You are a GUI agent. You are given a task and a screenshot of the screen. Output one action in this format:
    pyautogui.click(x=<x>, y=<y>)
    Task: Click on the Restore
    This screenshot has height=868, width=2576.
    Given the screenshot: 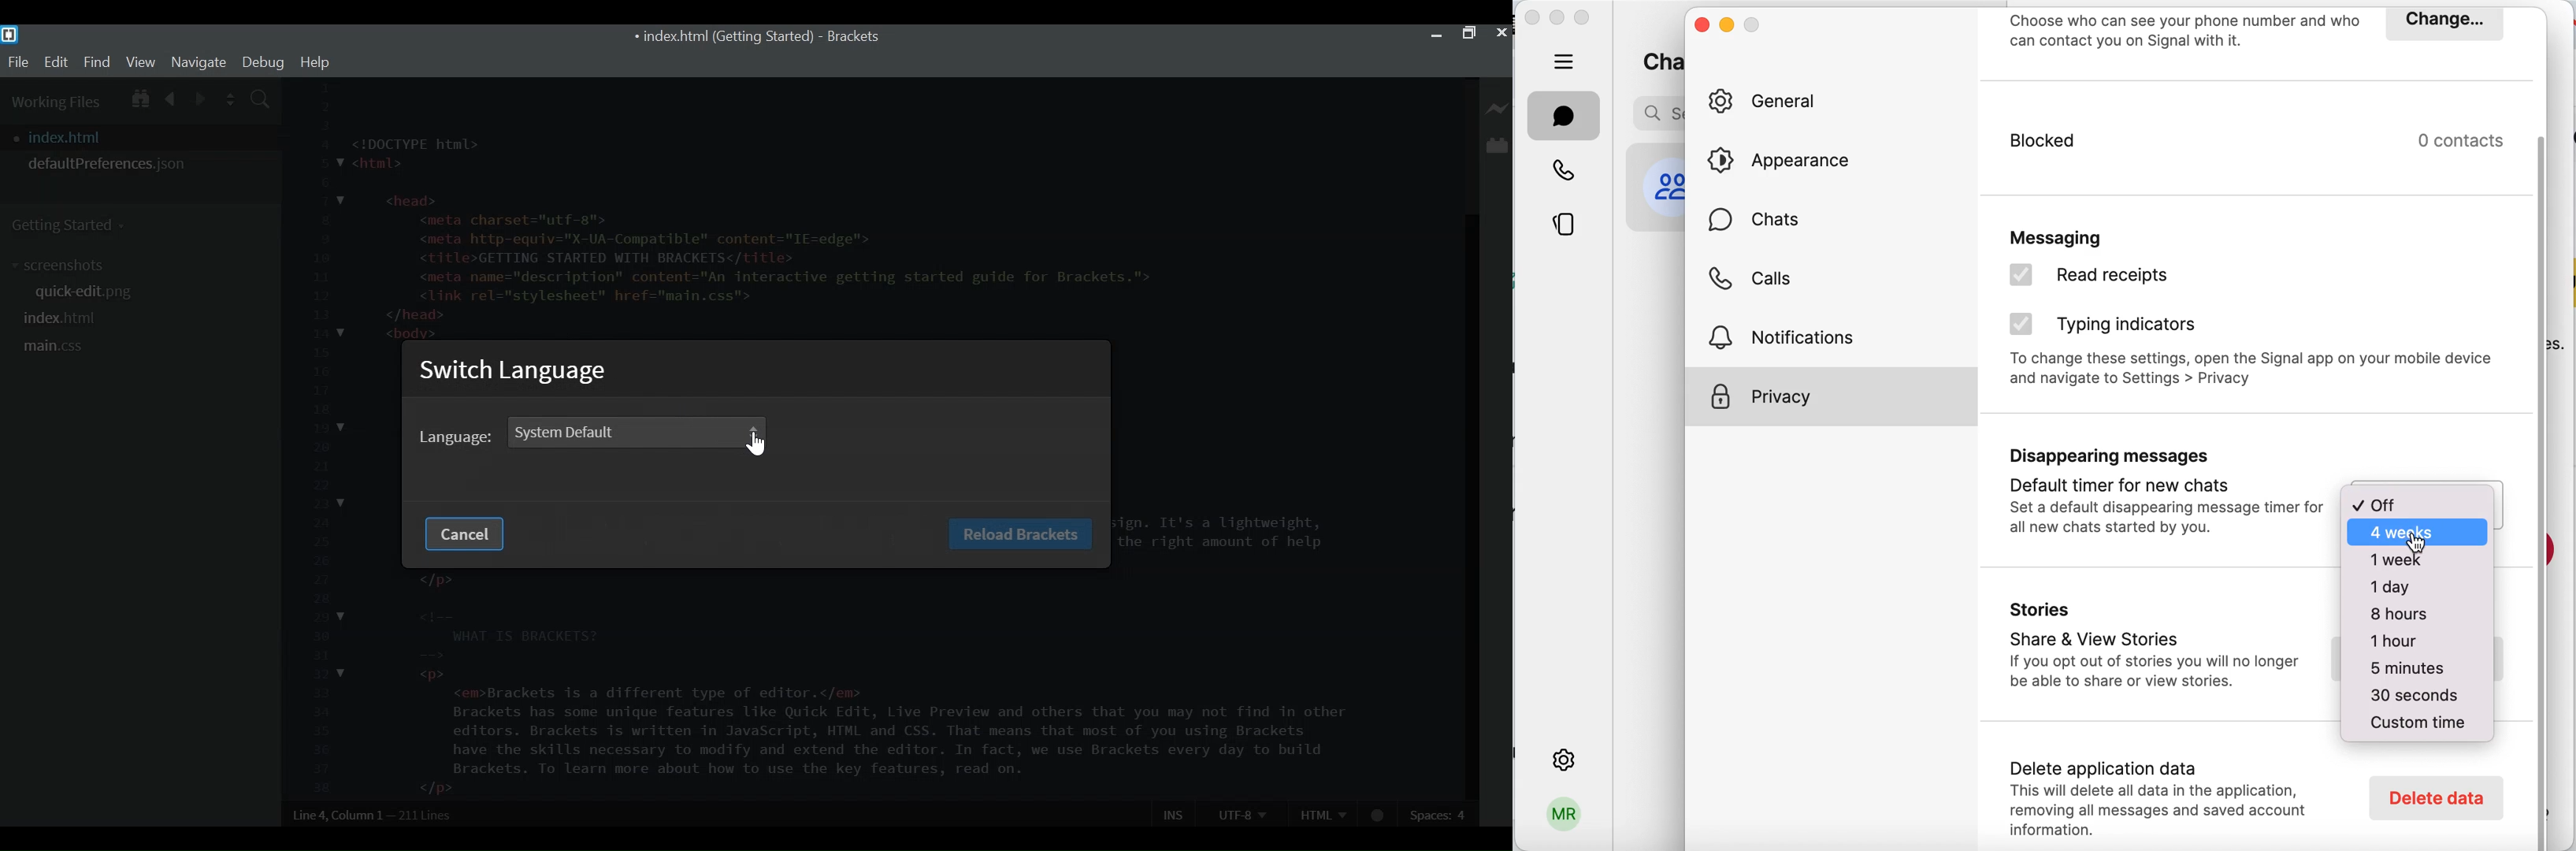 What is the action you would take?
    pyautogui.click(x=1468, y=34)
    